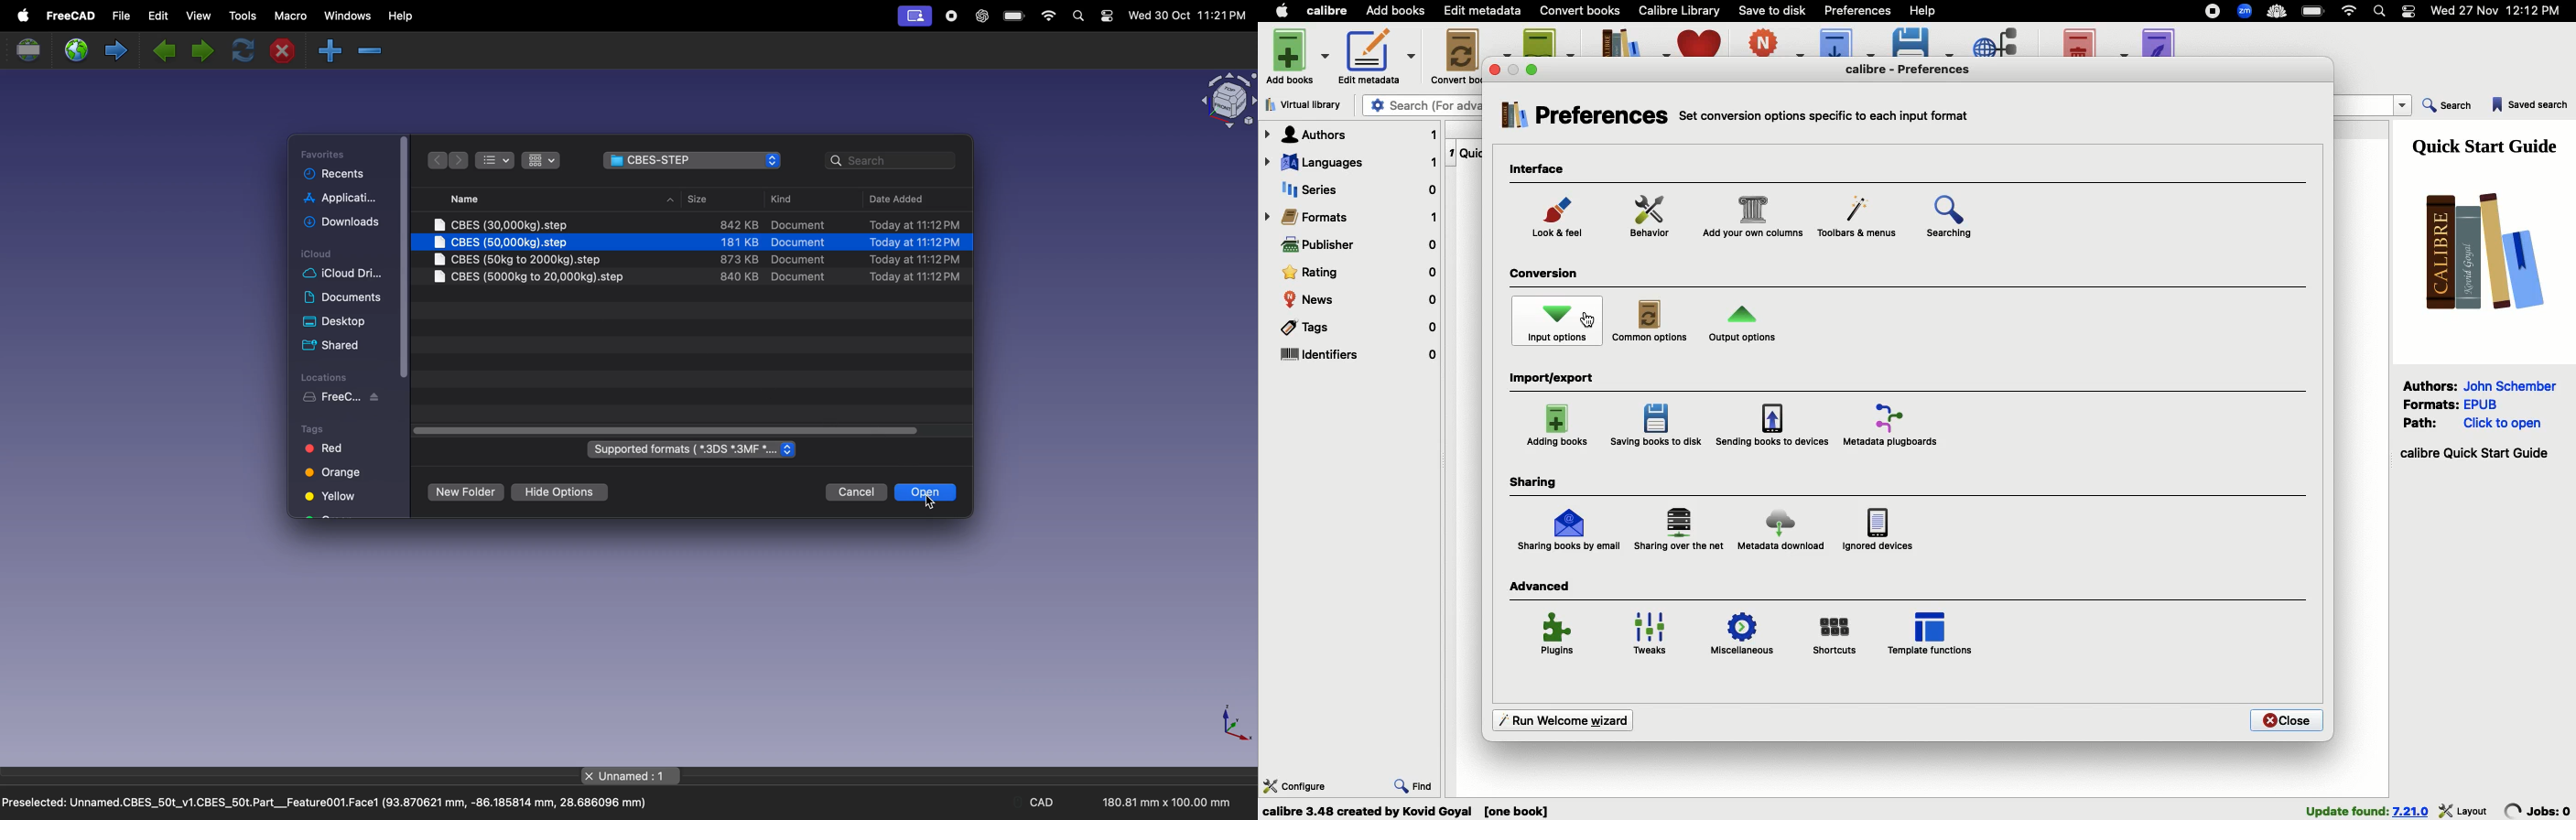  I want to click on Preferences, so click(1583, 119).